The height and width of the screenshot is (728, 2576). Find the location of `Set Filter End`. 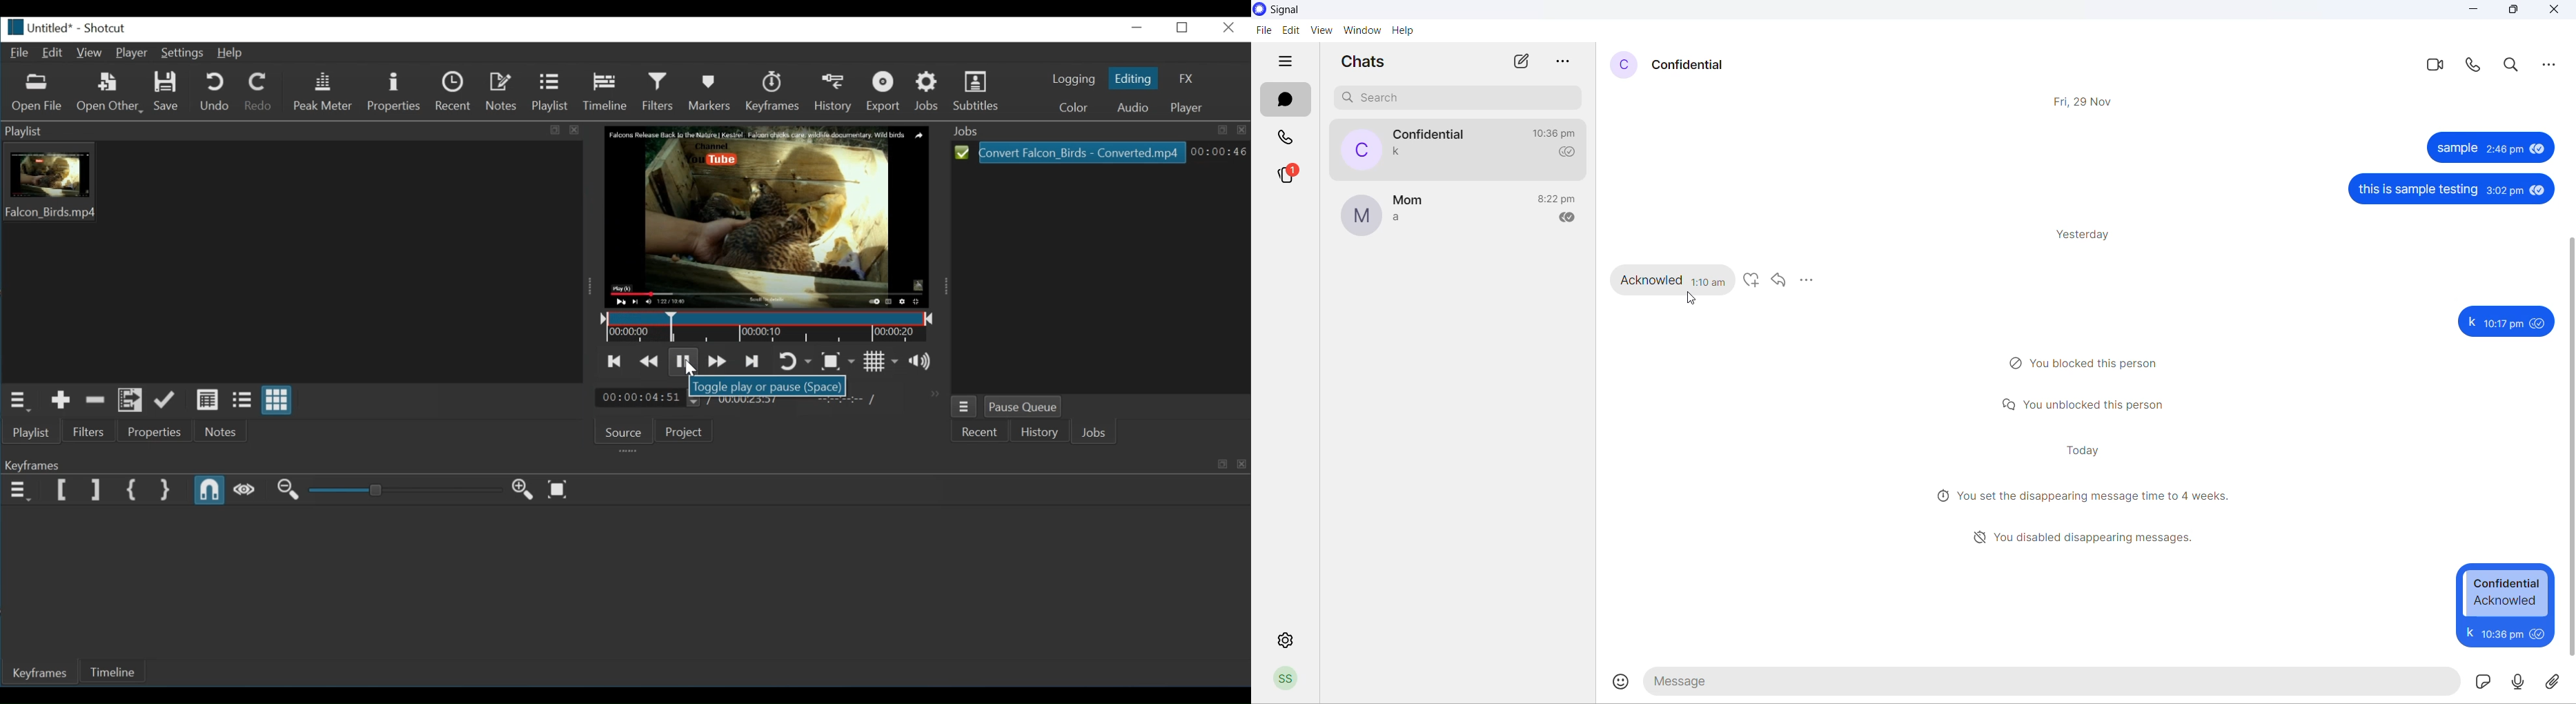

Set Filter End is located at coordinates (95, 490).